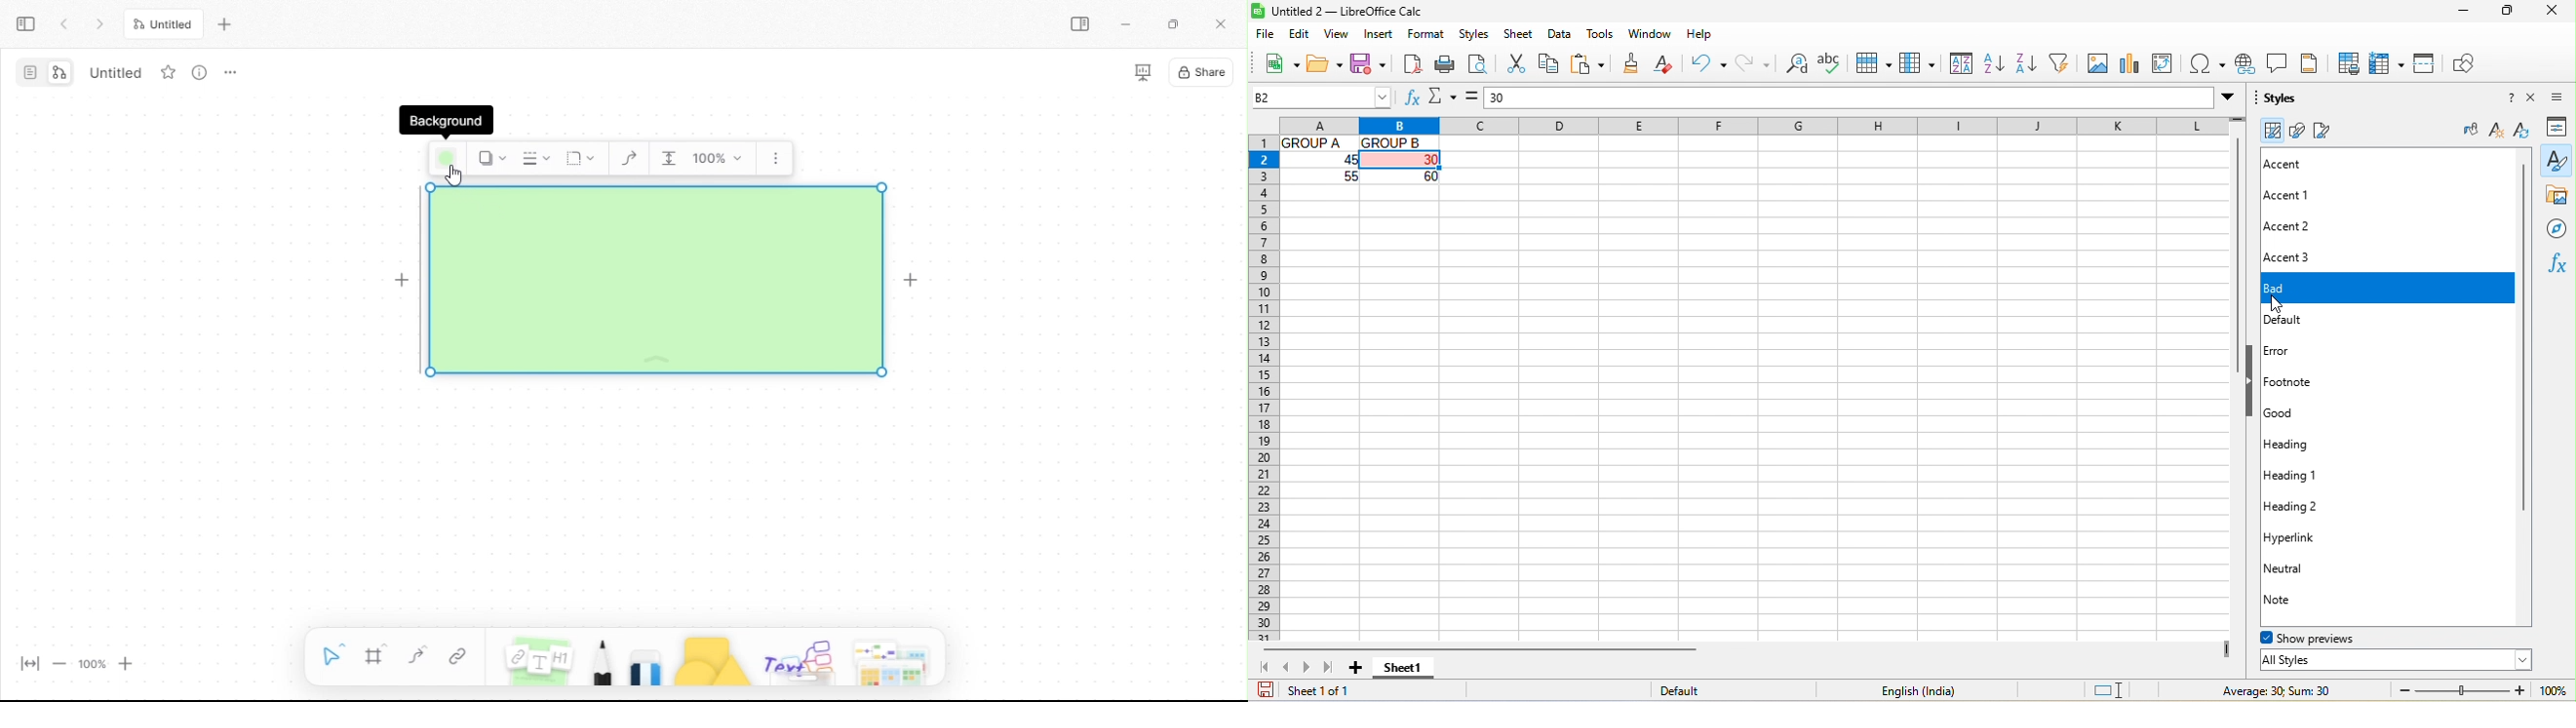  Describe the element at coordinates (1833, 62) in the screenshot. I see `spelling` at that location.